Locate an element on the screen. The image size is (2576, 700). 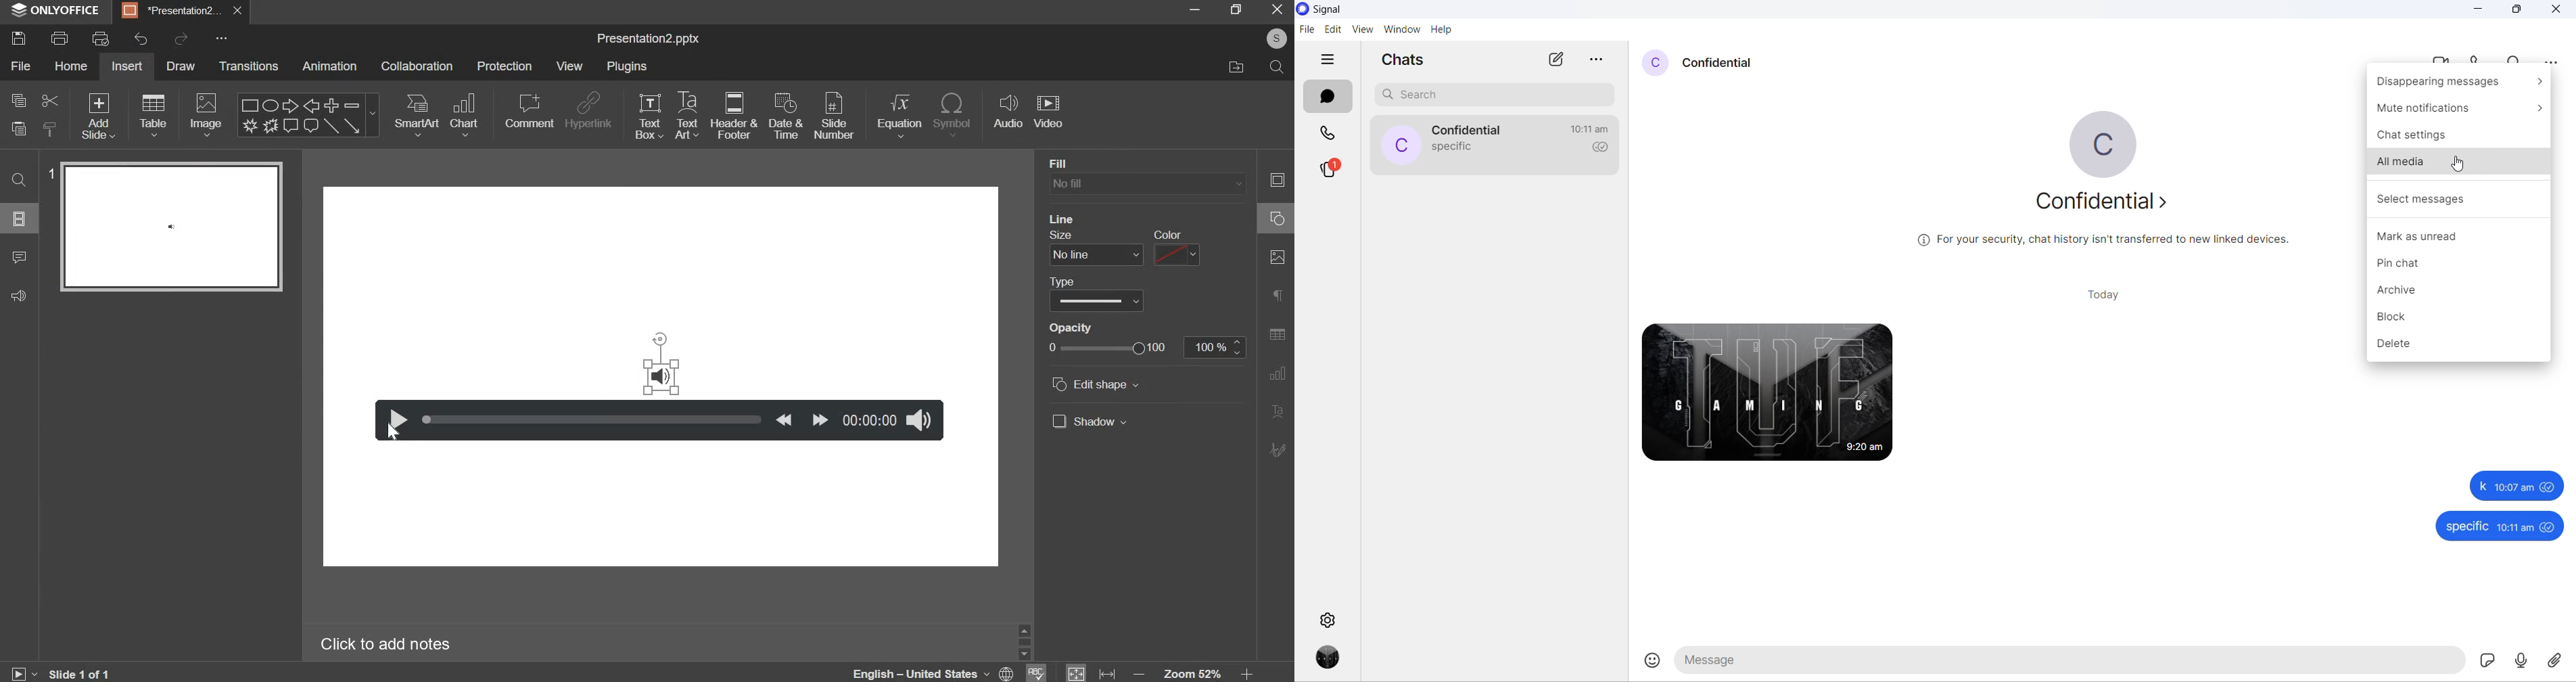
share attachments is located at coordinates (2560, 662).